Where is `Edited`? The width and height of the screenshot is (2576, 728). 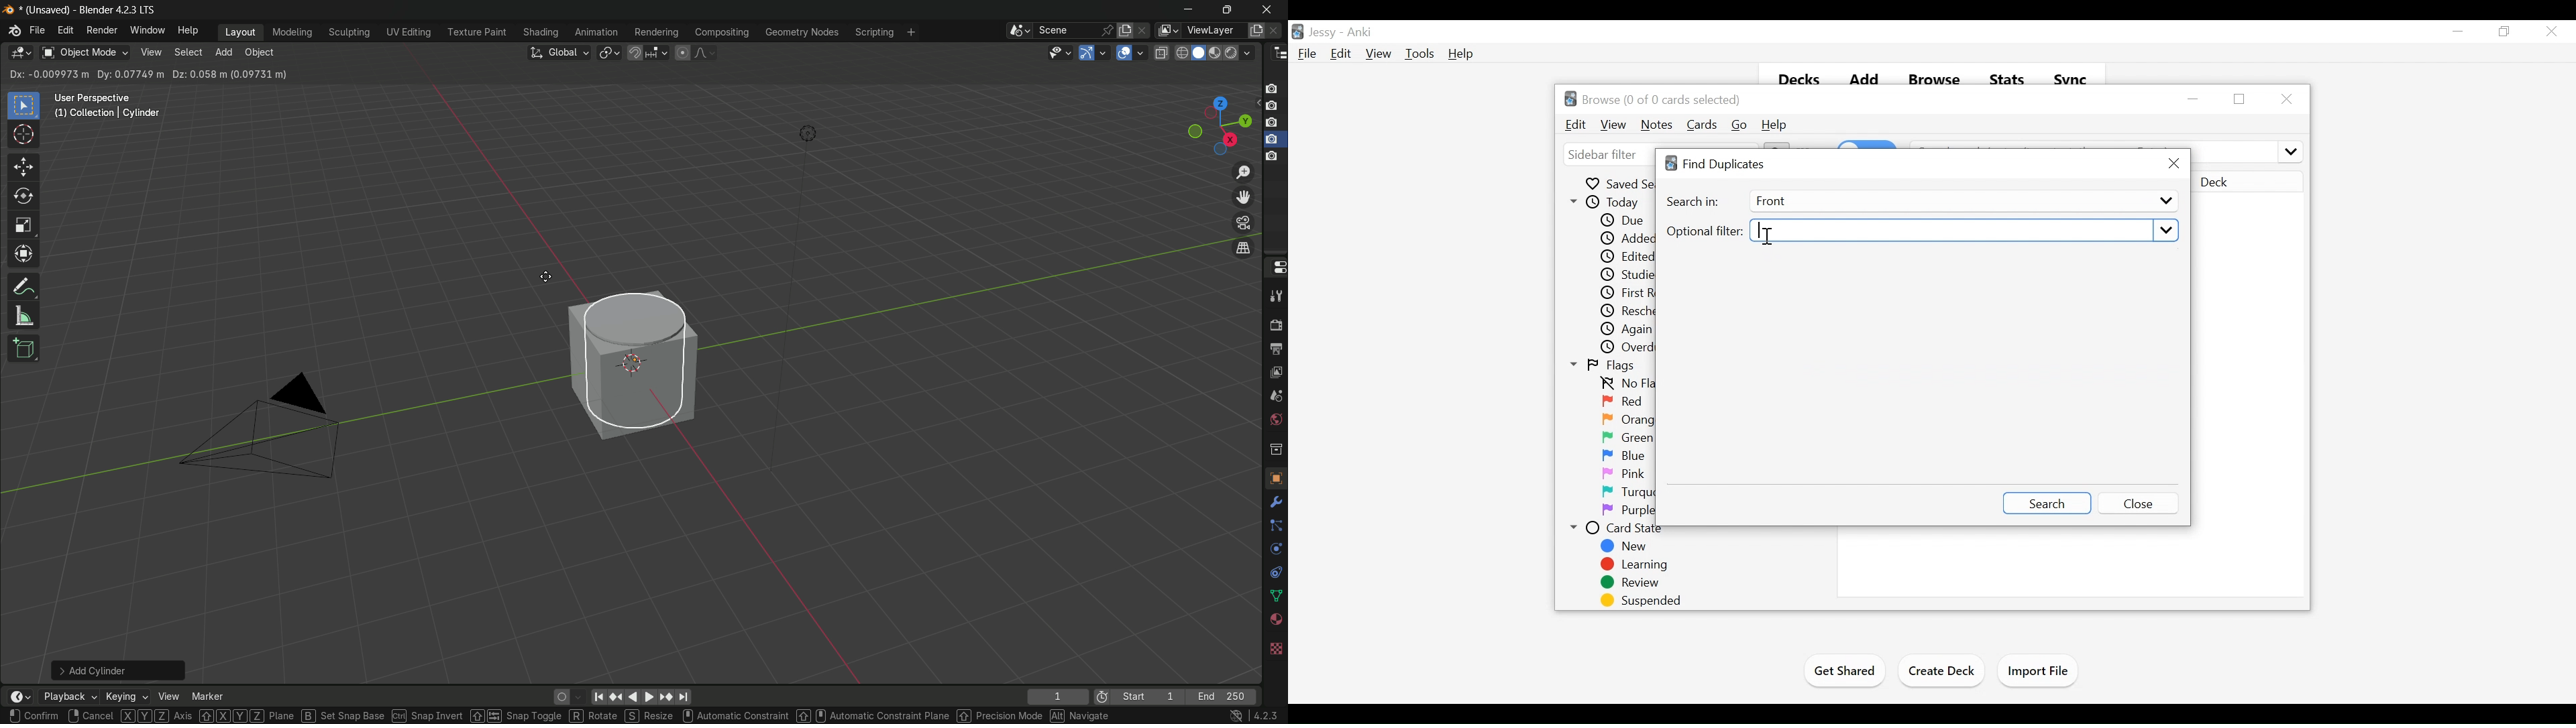
Edited is located at coordinates (1628, 257).